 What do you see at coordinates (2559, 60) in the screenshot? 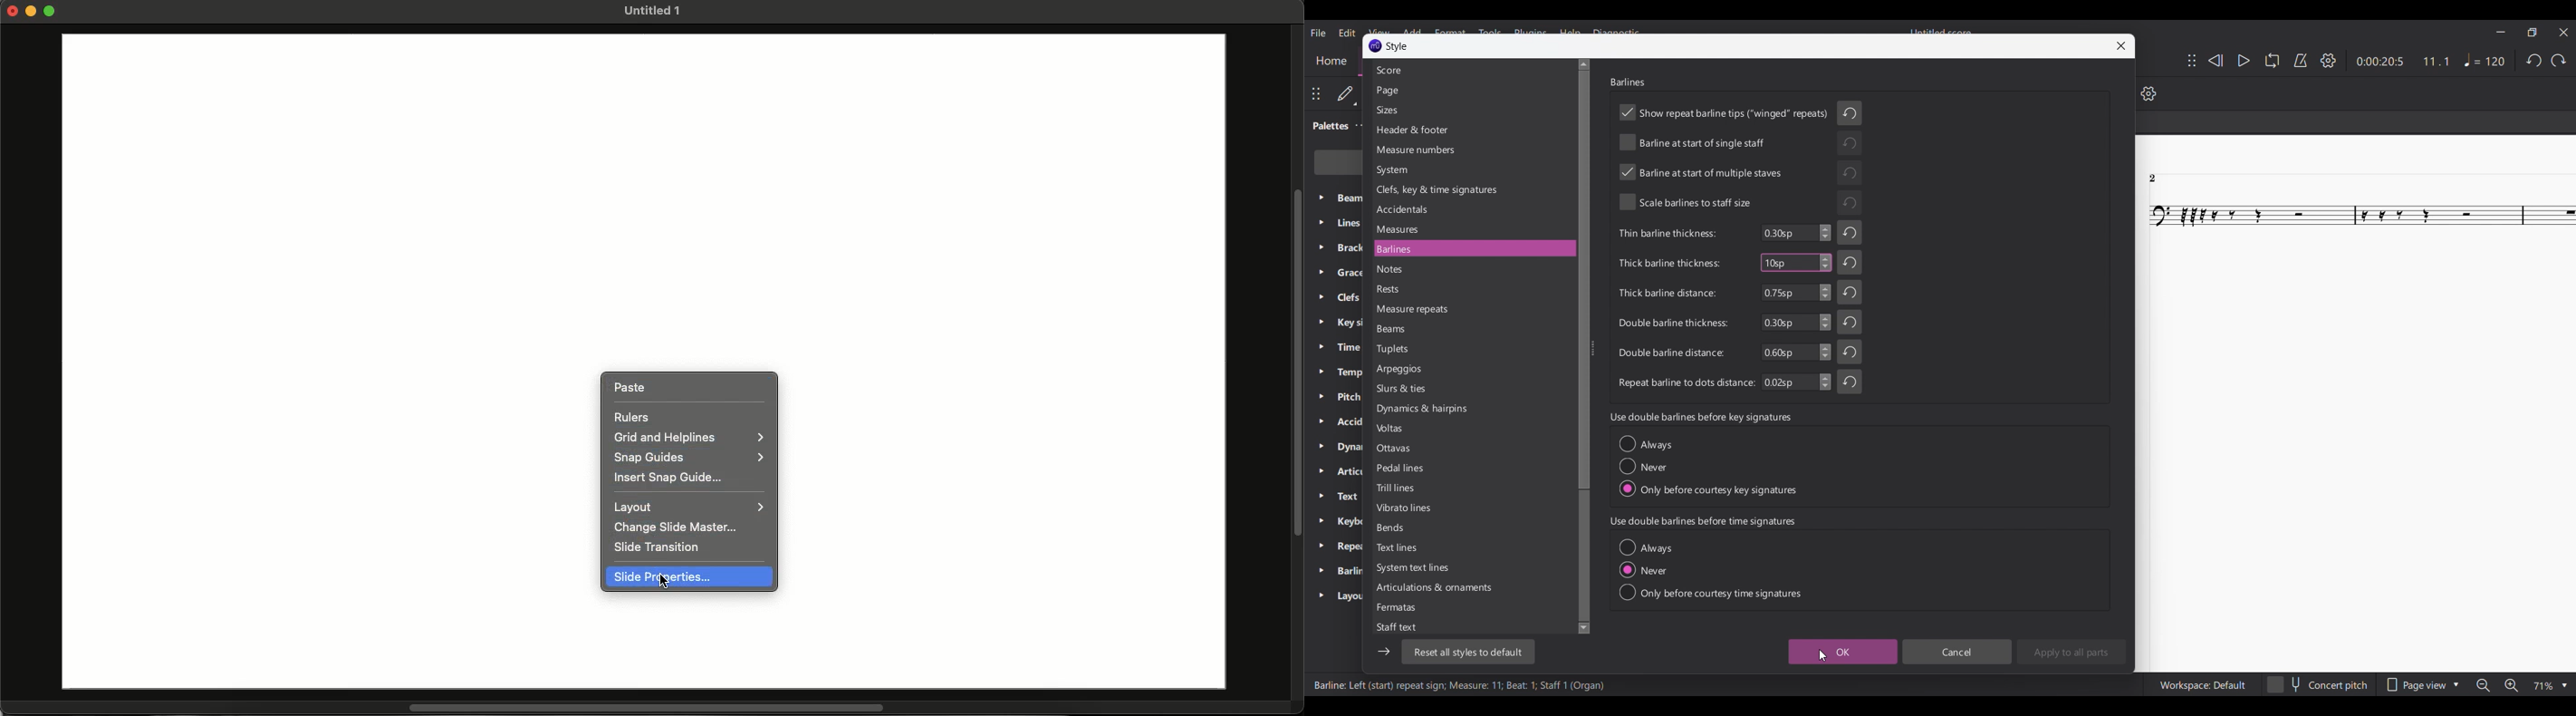
I see `Redo` at bounding box center [2559, 60].